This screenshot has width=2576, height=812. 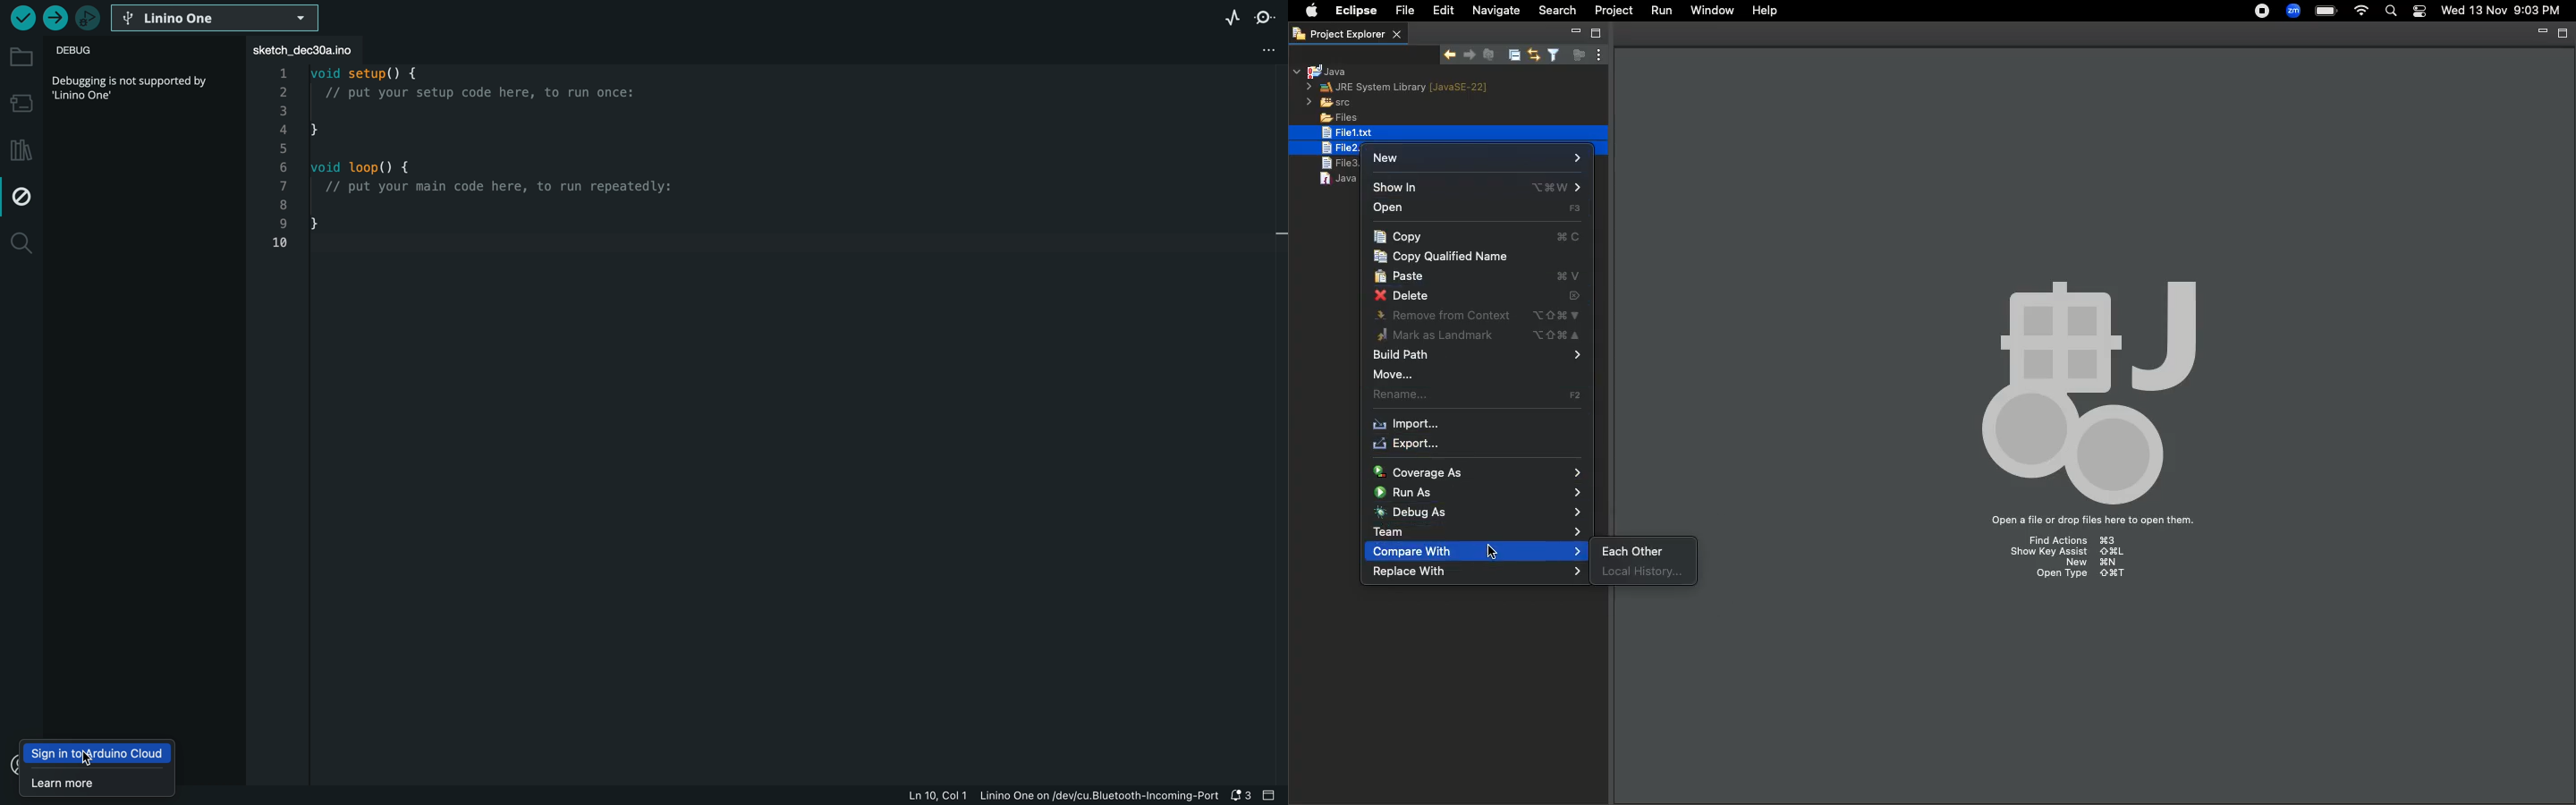 What do you see at coordinates (1480, 295) in the screenshot?
I see `Delete` at bounding box center [1480, 295].